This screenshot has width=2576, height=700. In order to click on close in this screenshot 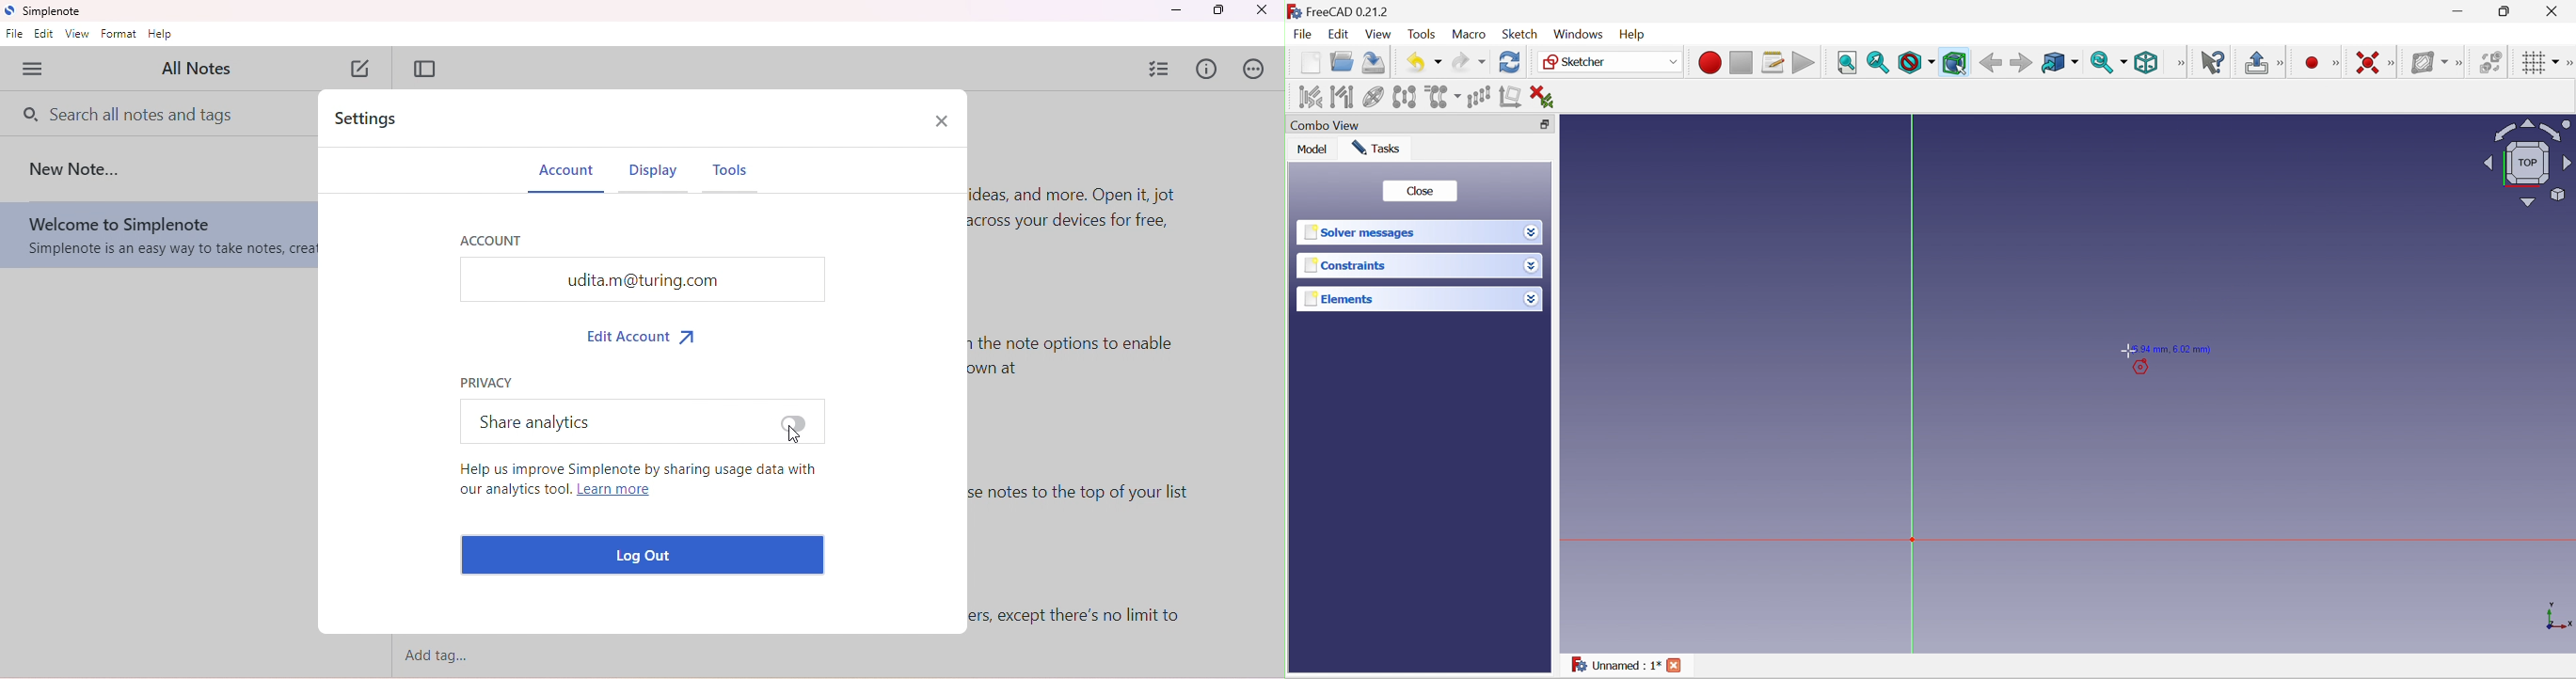, I will do `click(1266, 10)`.